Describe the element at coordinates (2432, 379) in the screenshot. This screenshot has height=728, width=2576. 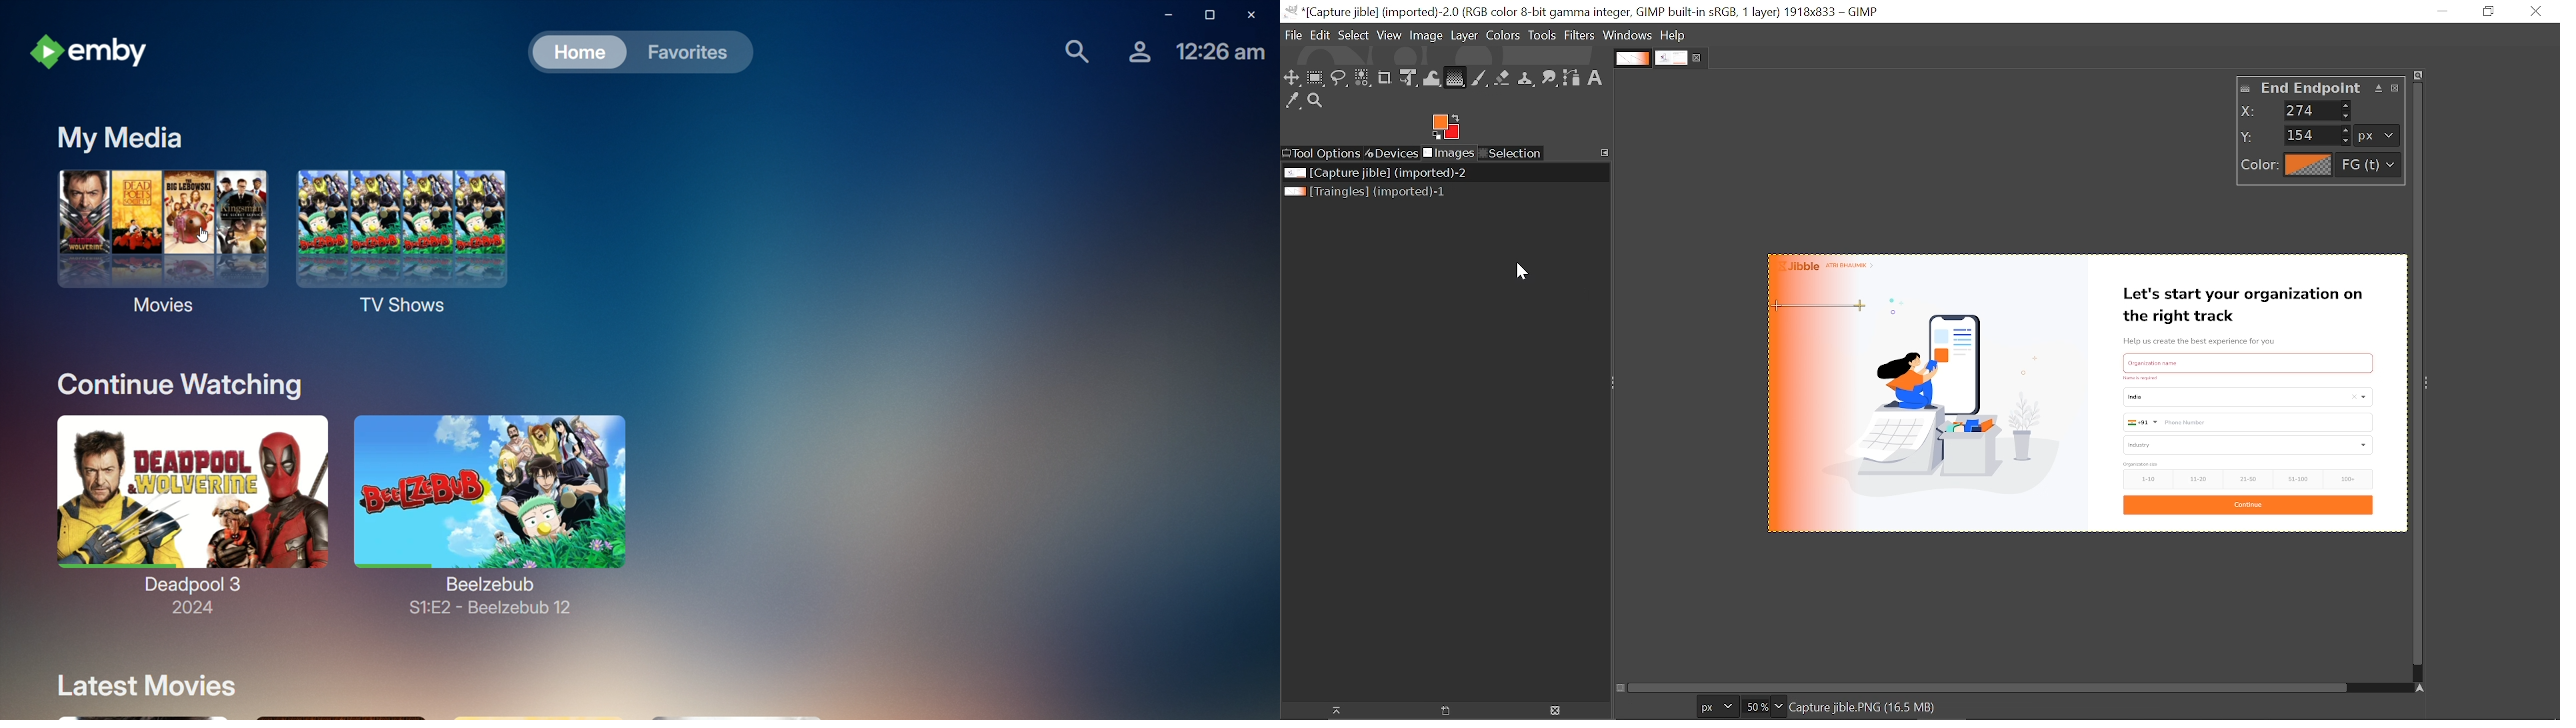
I see `Sidebar menu` at that location.